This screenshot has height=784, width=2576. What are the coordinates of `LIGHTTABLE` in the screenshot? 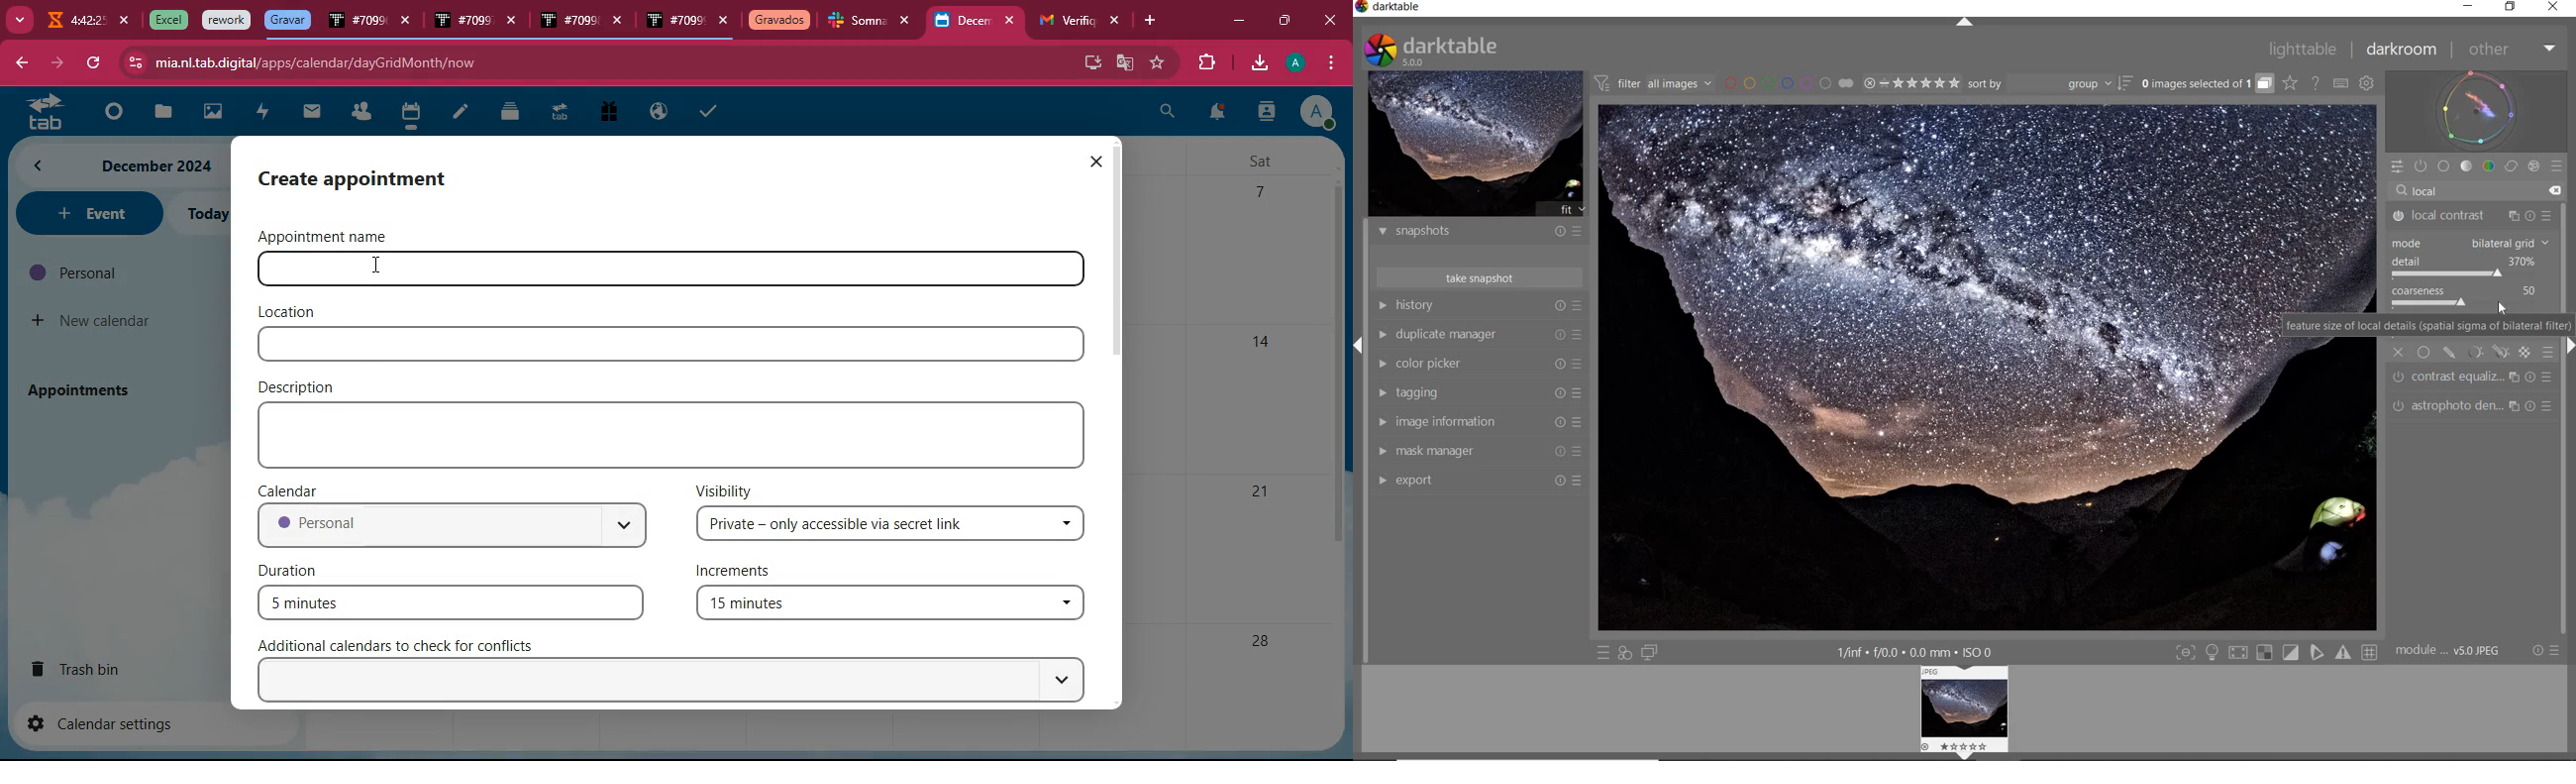 It's located at (2311, 48).